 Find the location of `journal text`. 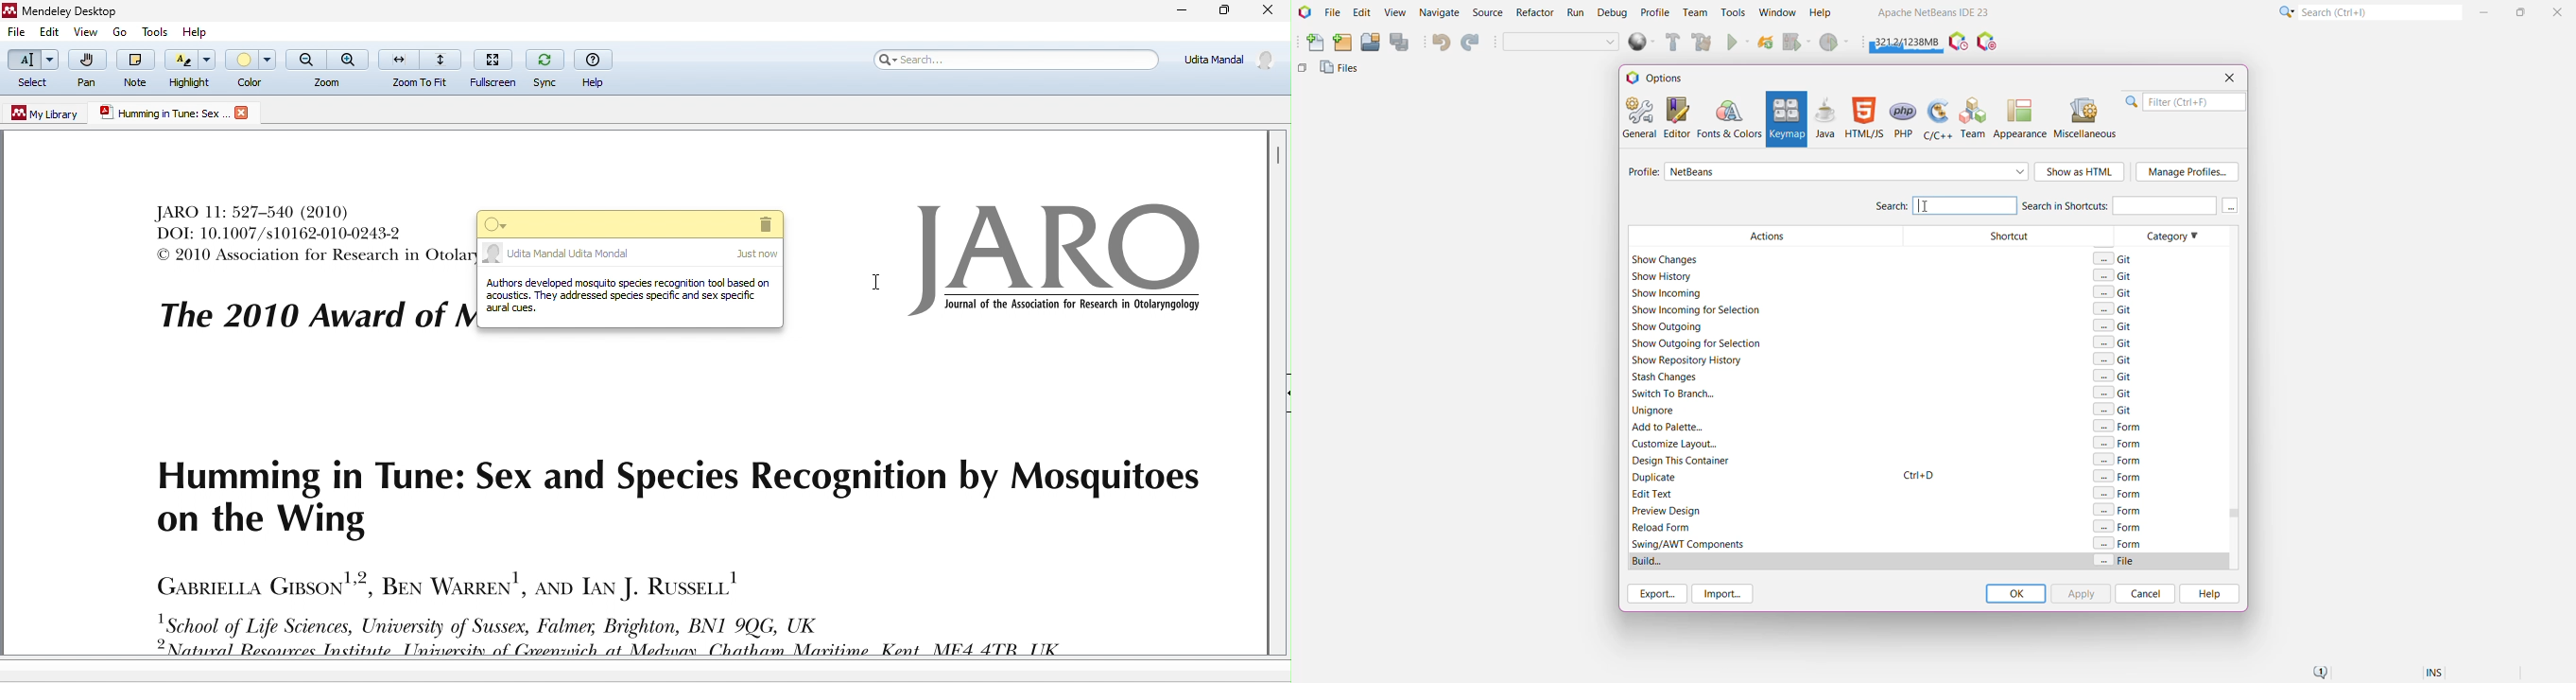

journal text is located at coordinates (705, 552).